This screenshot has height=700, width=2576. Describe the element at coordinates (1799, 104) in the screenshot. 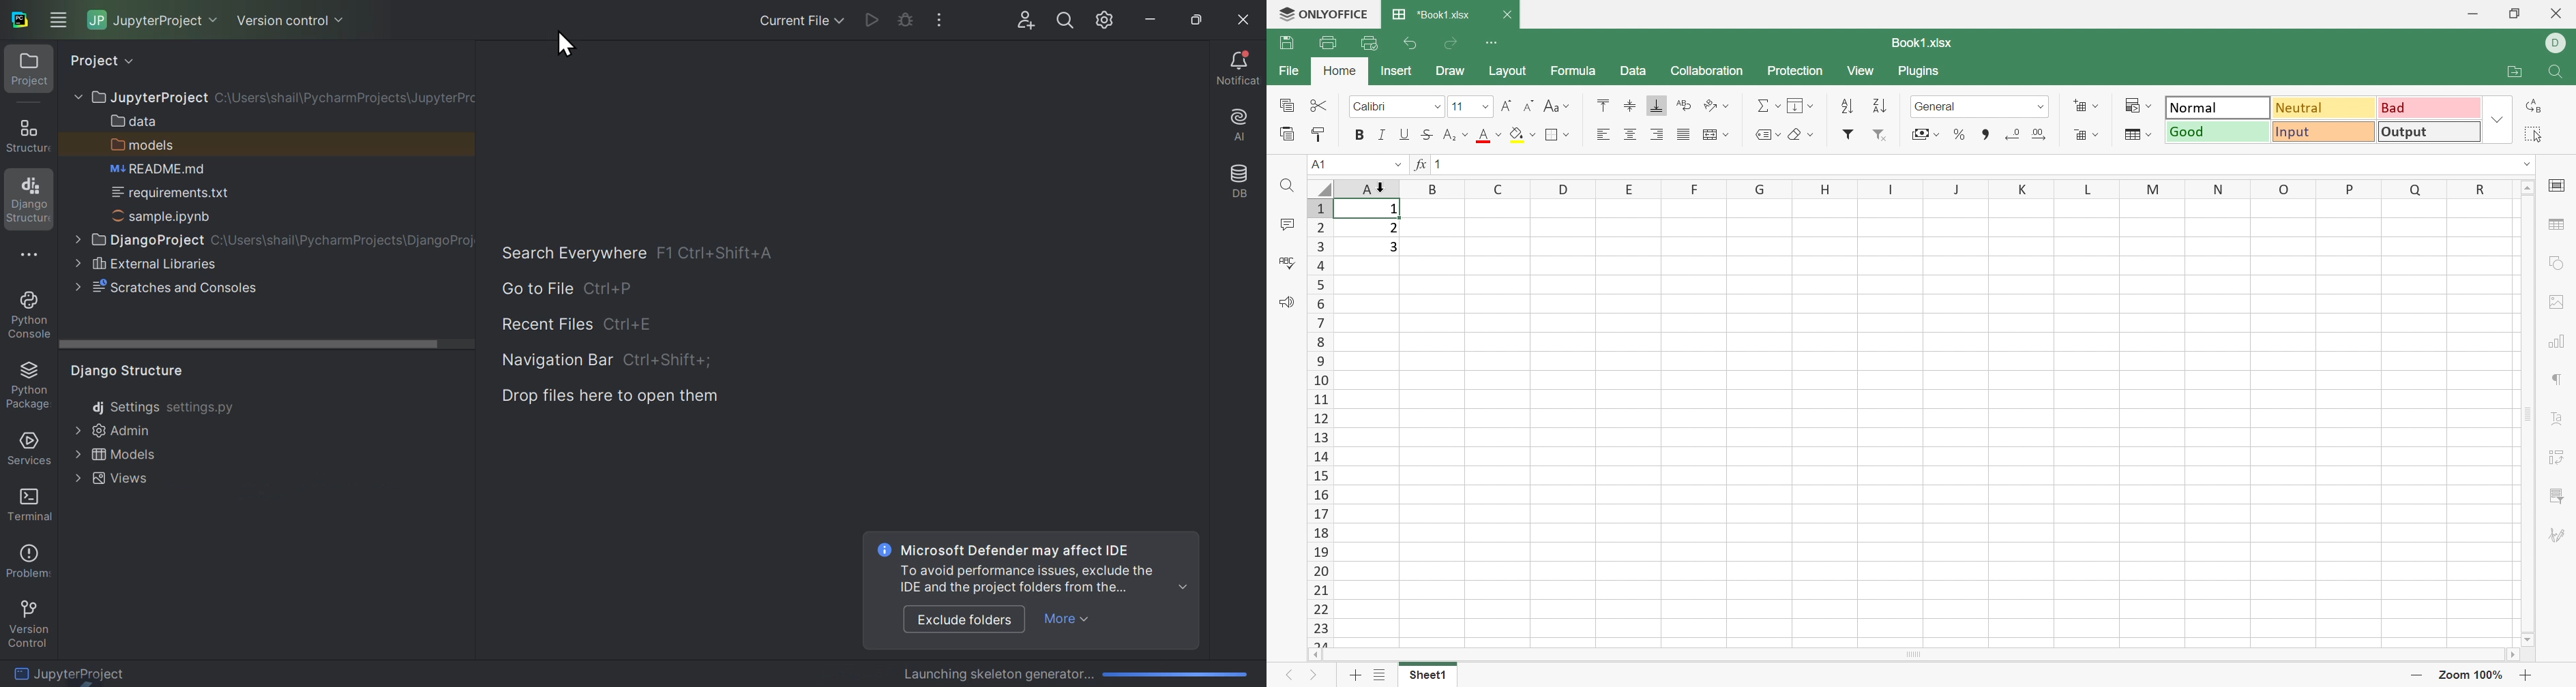

I see `Fill` at that location.